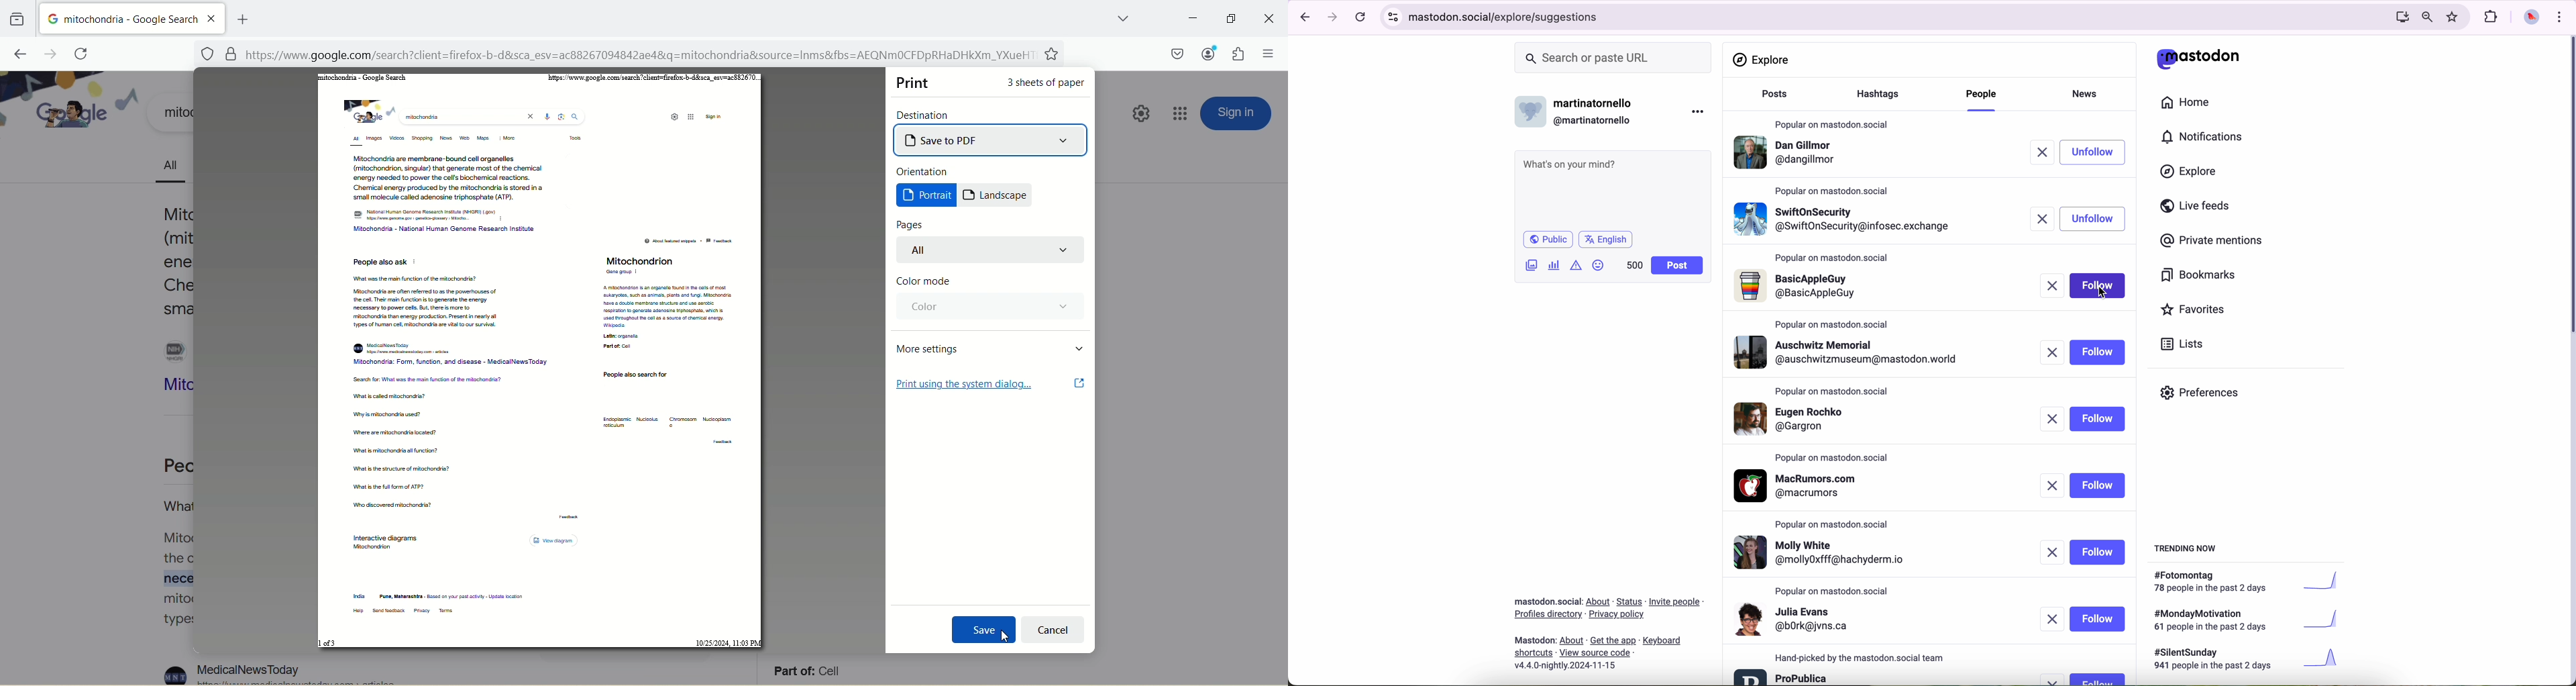 The image size is (2576, 700). What do you see at coordinates (1984, 96) in the screenshot?
I see `click on people` at bounding box center [1984, 96].